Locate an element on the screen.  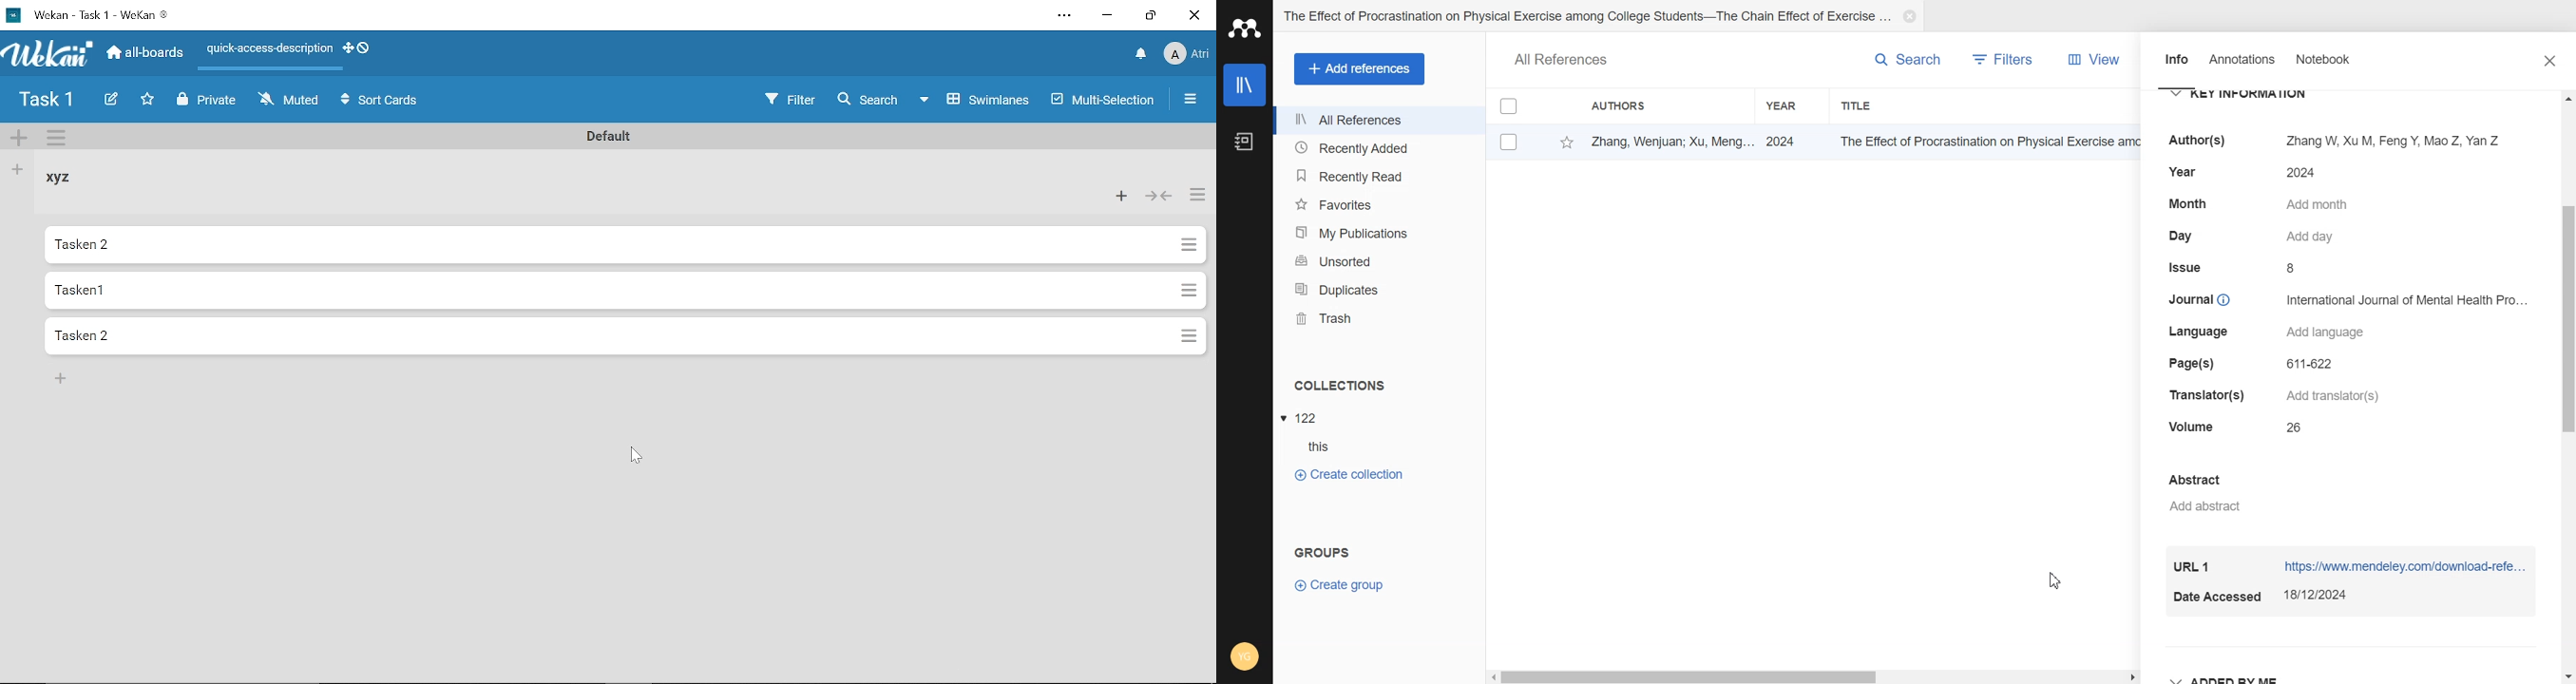
Favorites is located at coordinates (1379, 204).